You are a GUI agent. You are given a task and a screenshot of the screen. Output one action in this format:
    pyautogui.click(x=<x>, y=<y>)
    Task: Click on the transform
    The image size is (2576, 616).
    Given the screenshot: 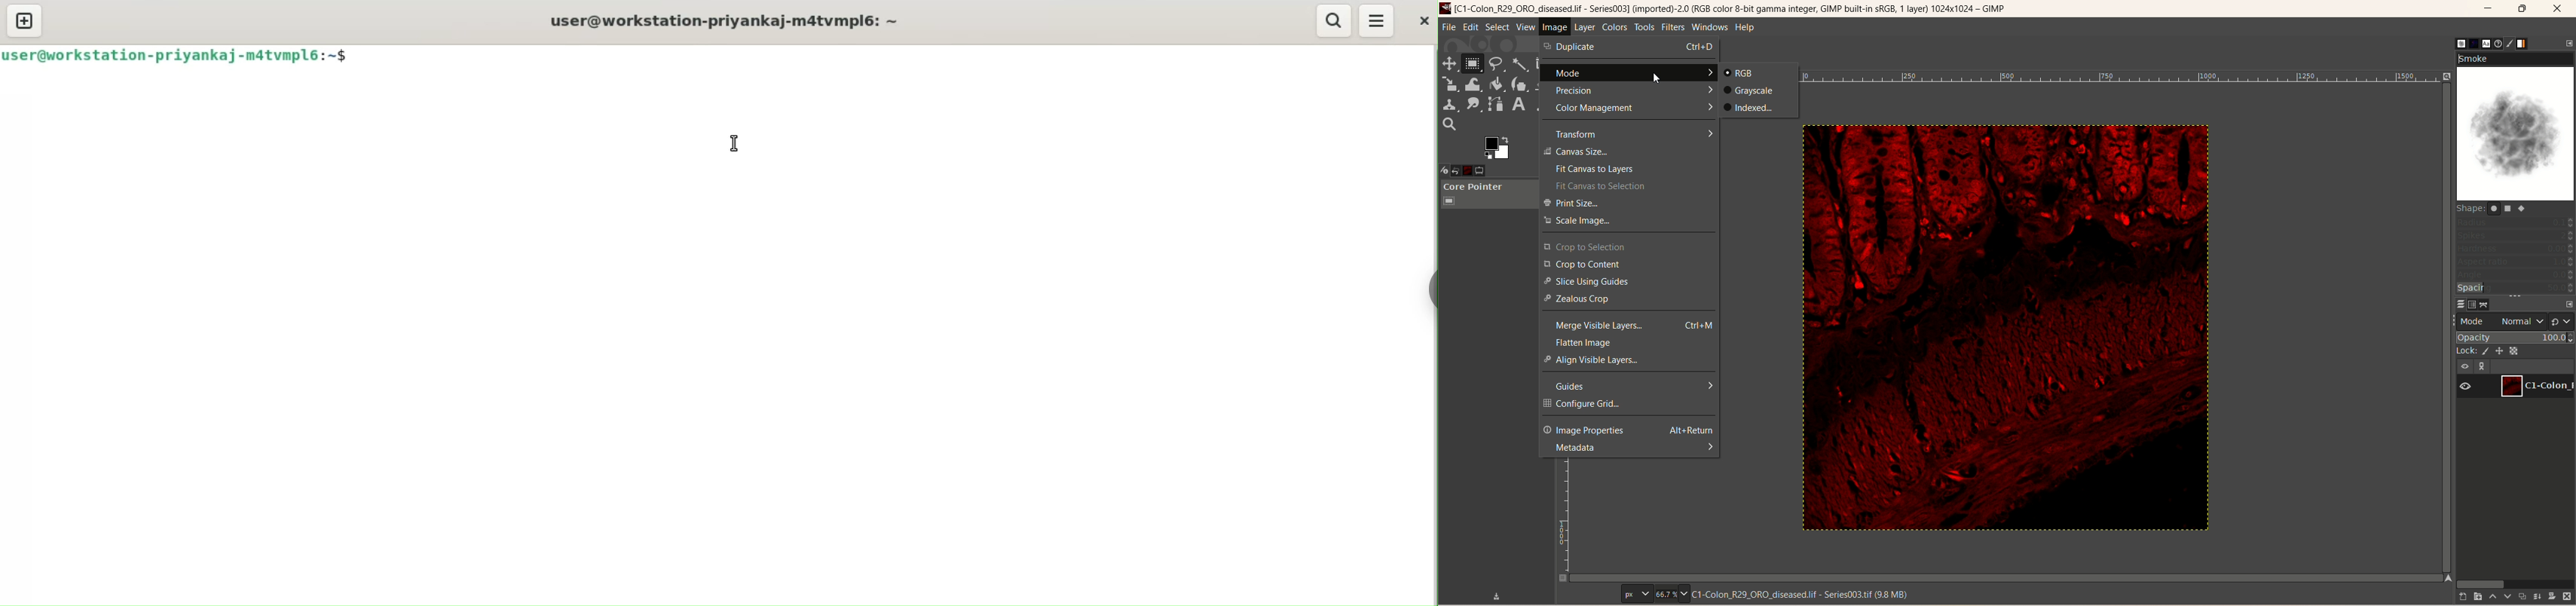 What is the action you would take?
    pyautogui.click(x=1629, y=134)
    